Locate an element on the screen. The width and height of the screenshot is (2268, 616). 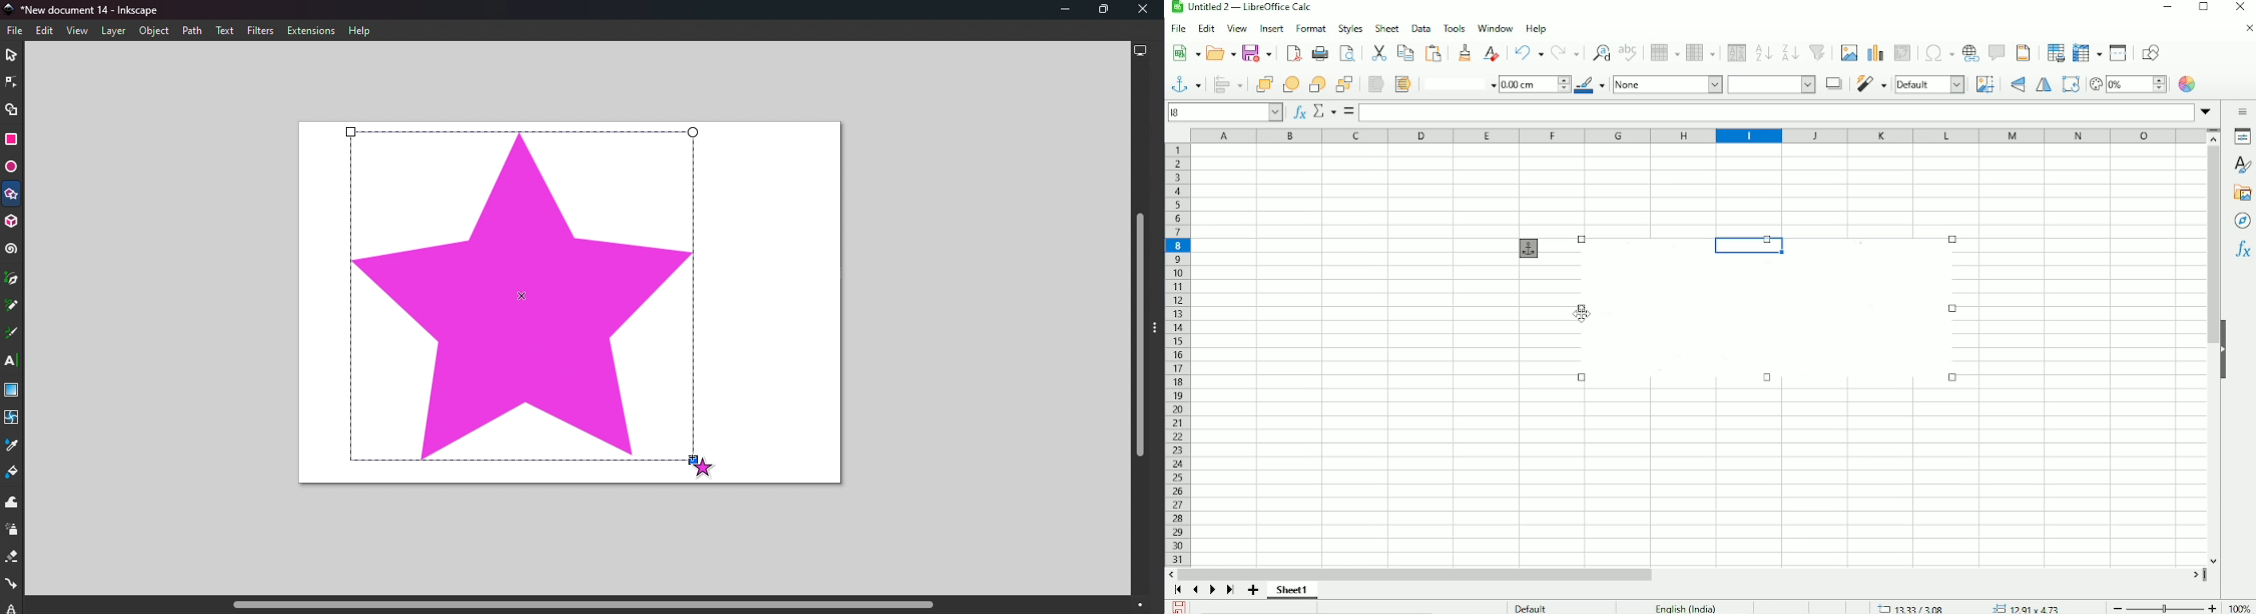
Split window is located at coordinates (2118, 53).